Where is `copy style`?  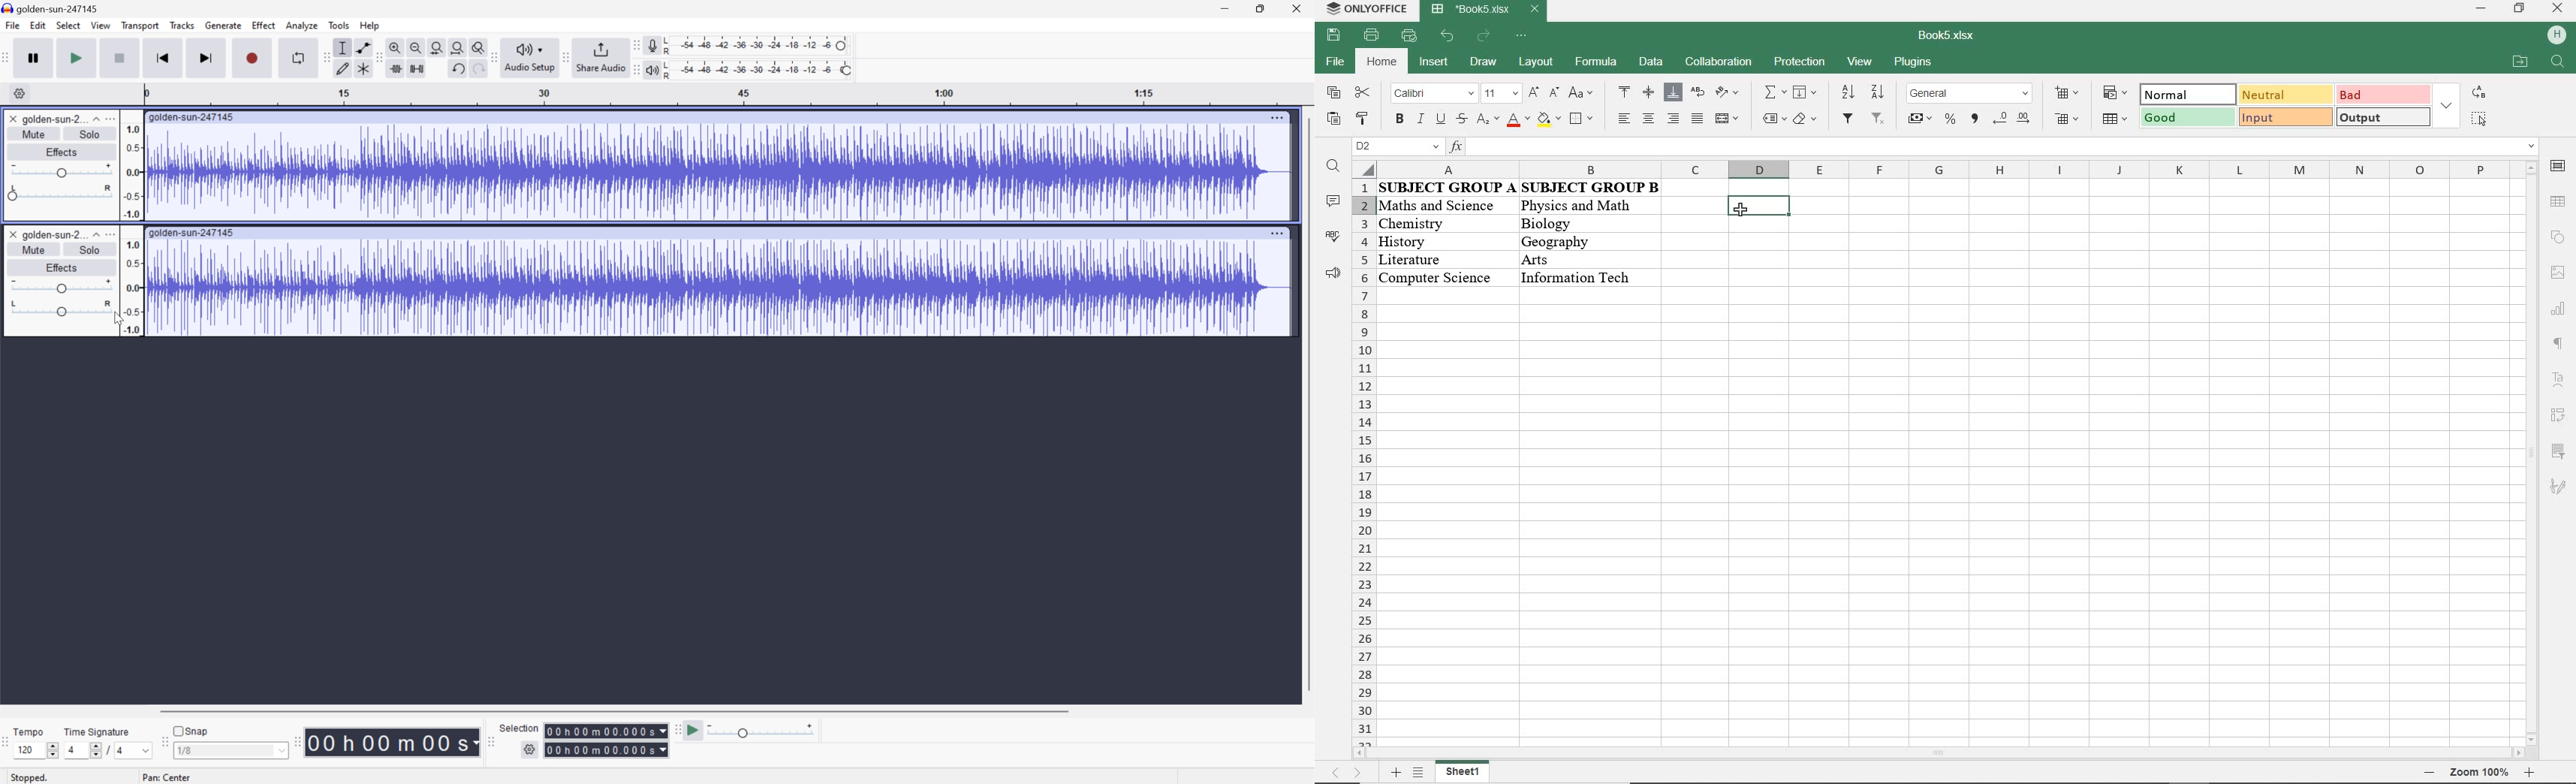
copy style is located at coordinates (1362, 120).